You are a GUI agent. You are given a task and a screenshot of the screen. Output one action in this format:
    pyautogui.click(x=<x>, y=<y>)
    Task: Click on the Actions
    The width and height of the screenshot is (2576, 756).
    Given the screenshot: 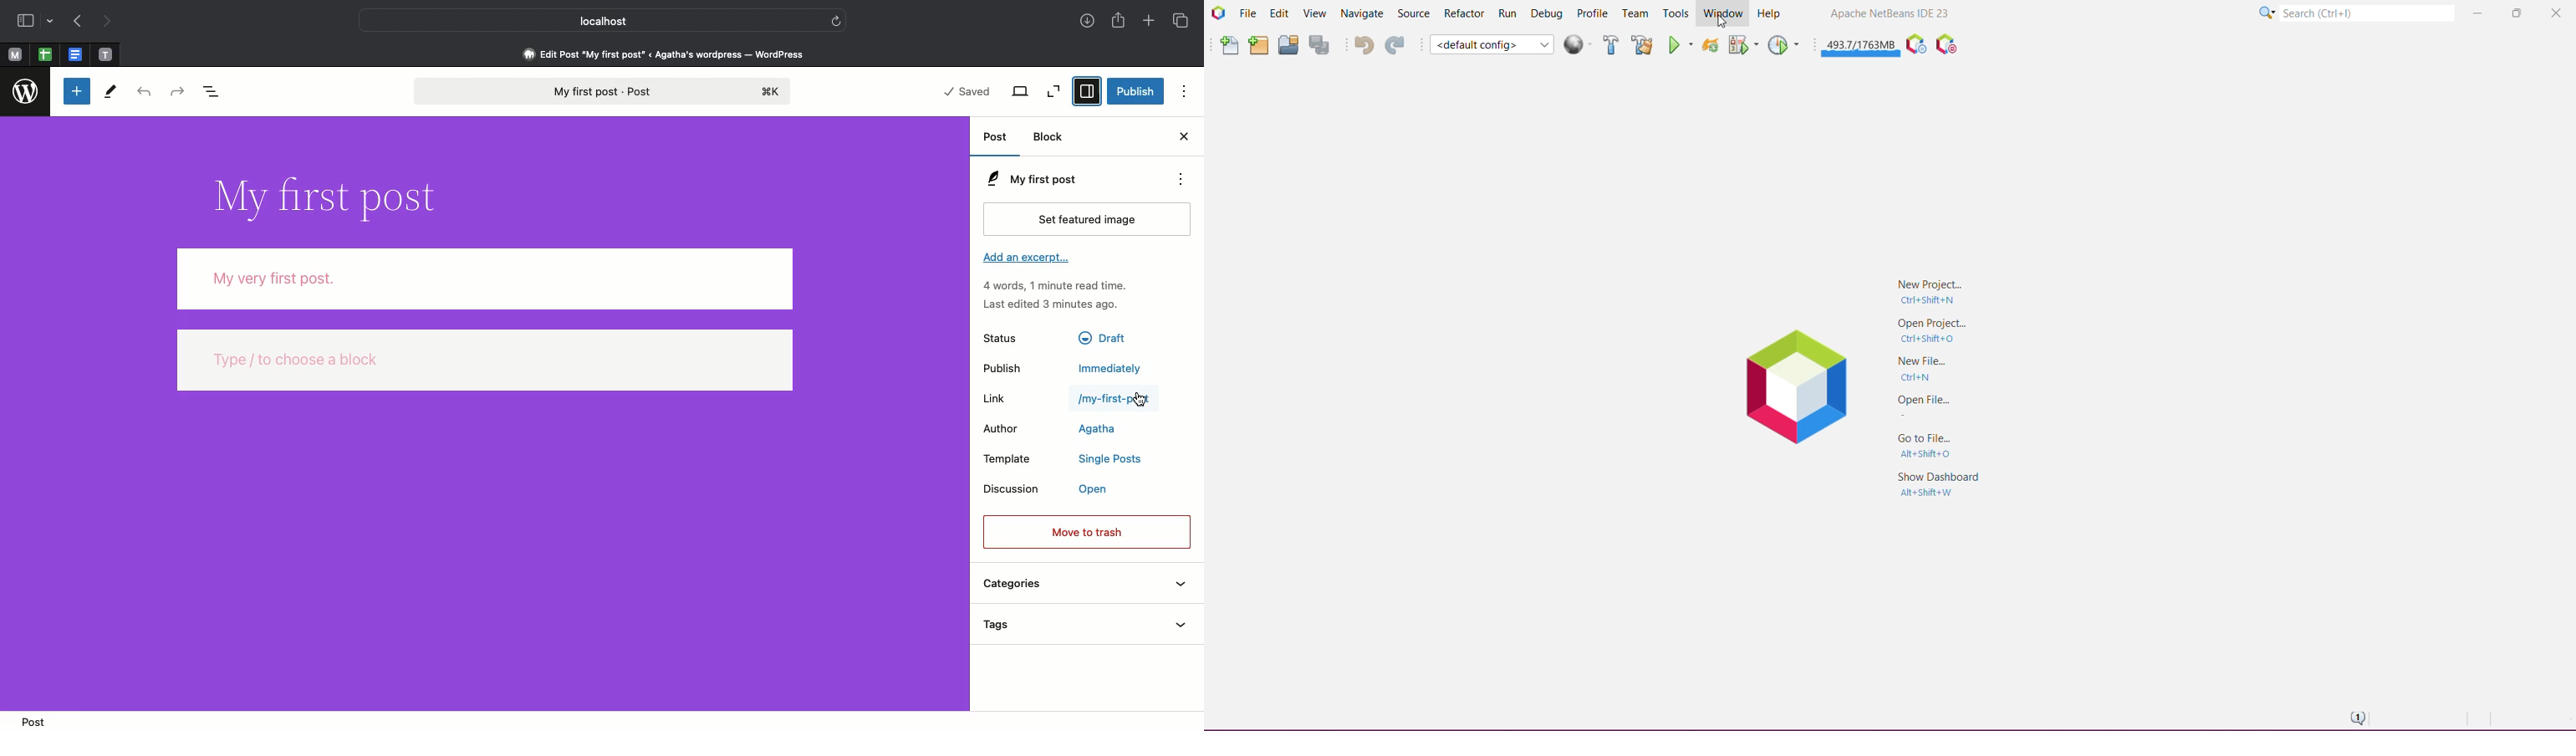 What is the action you would take?
    pyautogui.click(x=1179, y=179)
    